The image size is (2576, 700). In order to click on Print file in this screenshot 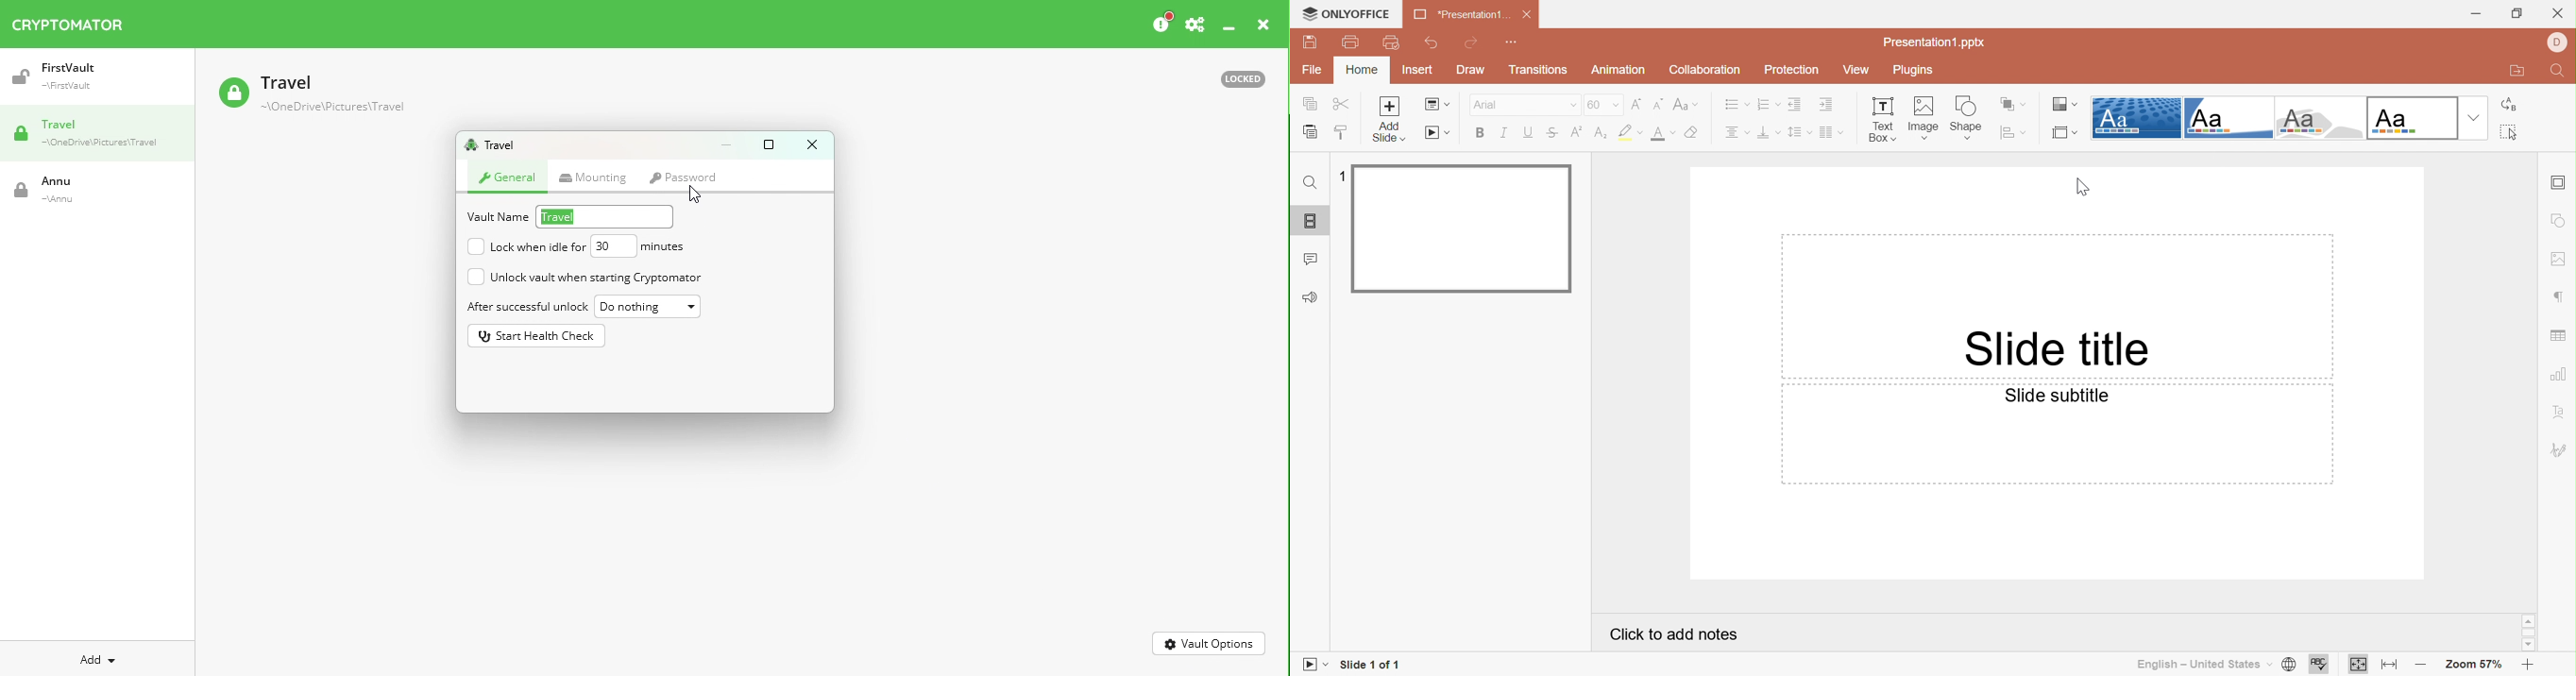, I will do `click(1353, 41)`.